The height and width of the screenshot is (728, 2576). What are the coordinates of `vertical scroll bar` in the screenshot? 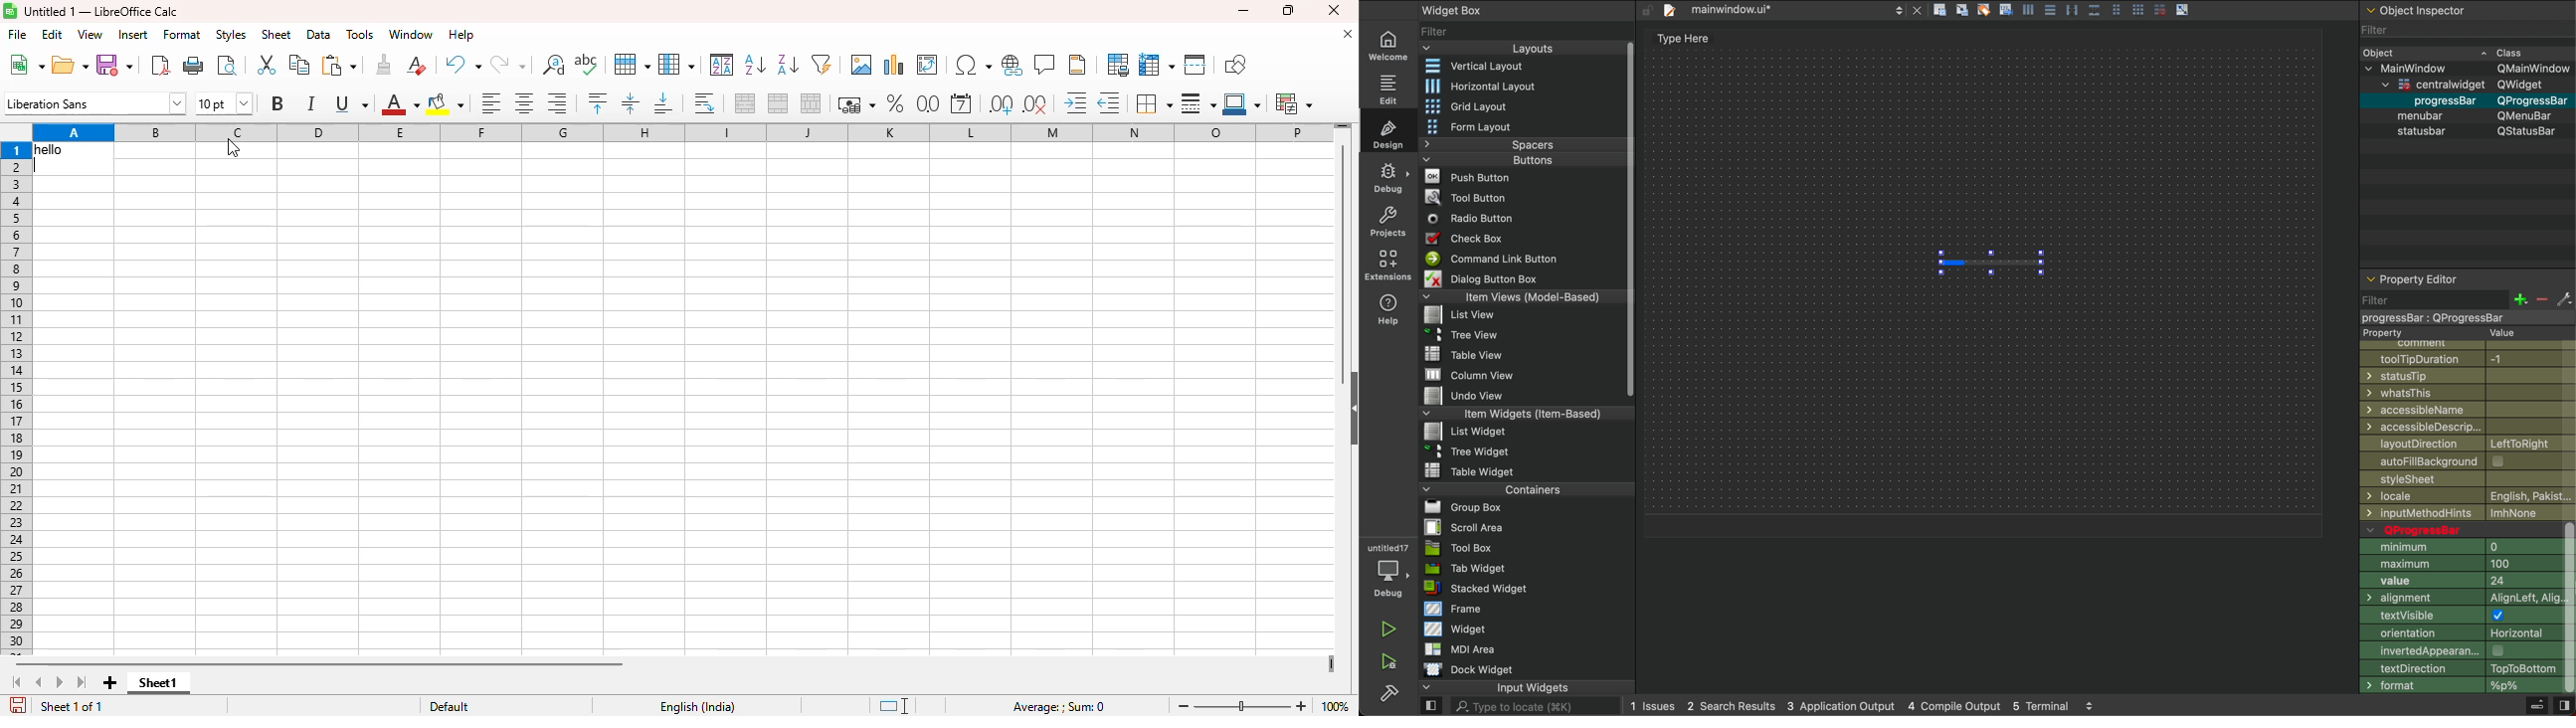 It's located at (1344, 261).